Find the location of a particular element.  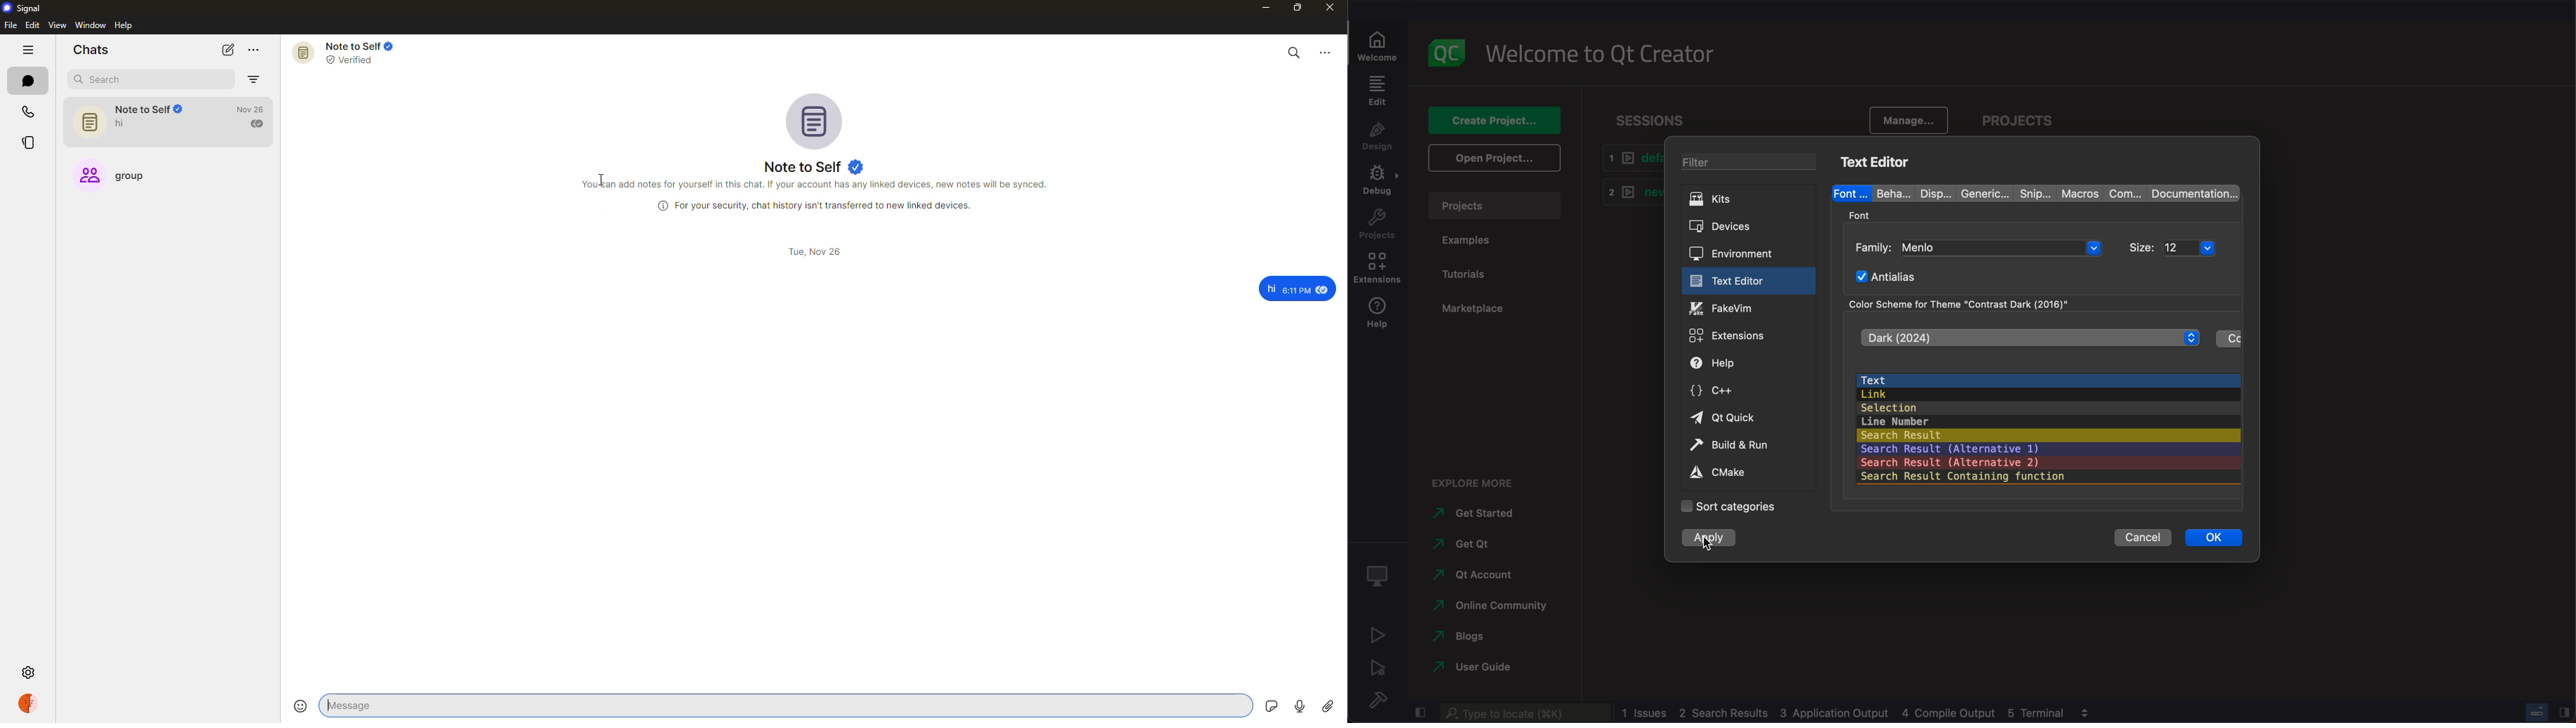

file is located at coordinates (10, 25).